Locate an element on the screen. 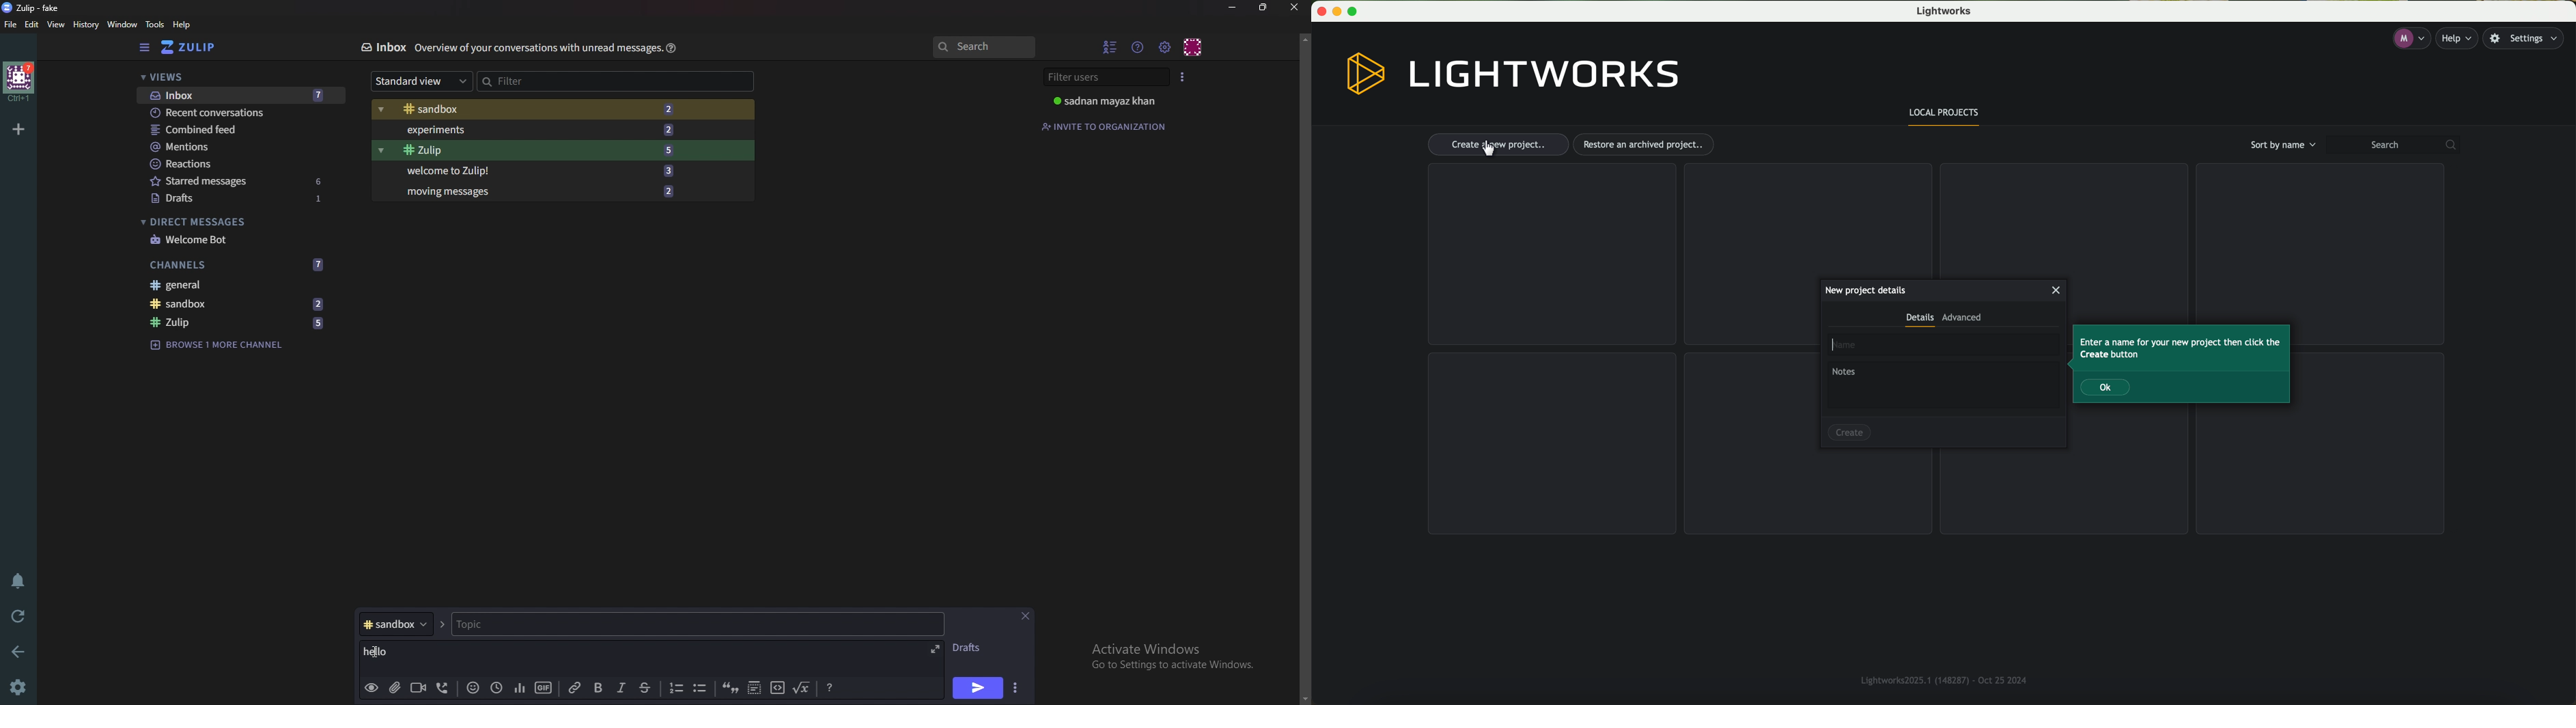 This screenshot has height=728, width=2576. Strike through is located at coordinates (643, 687).